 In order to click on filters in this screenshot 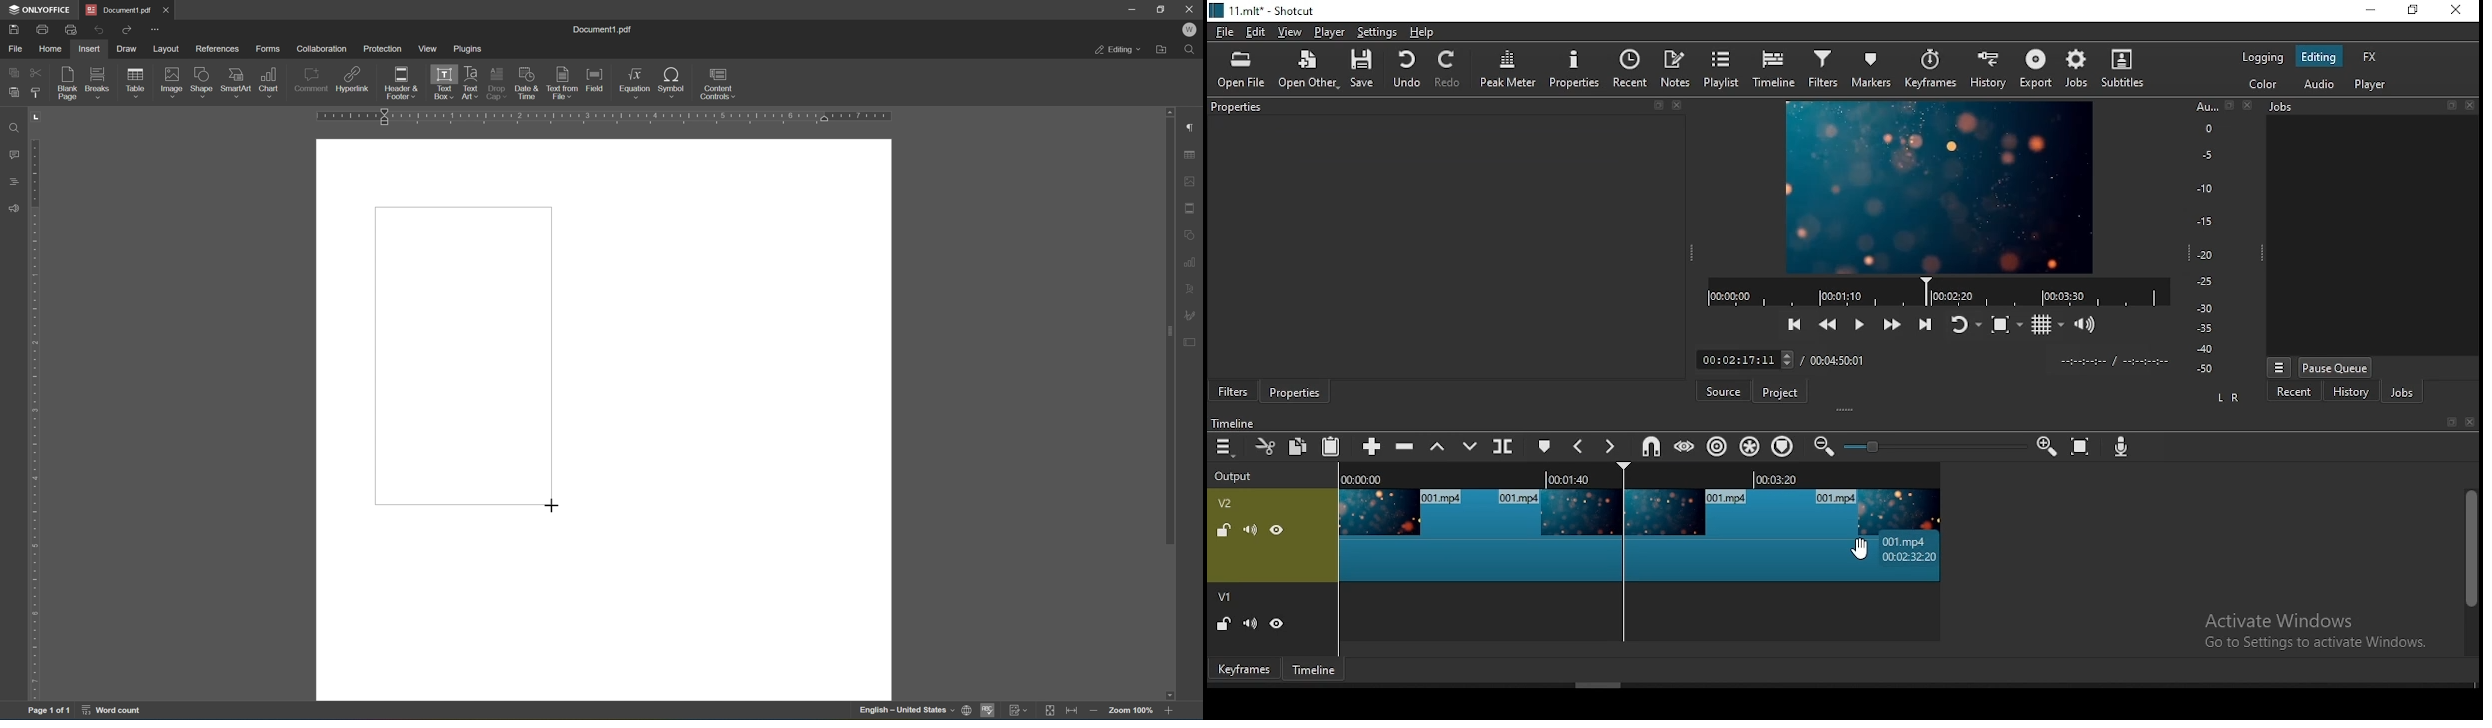, I will do `click(1235, 392)`.